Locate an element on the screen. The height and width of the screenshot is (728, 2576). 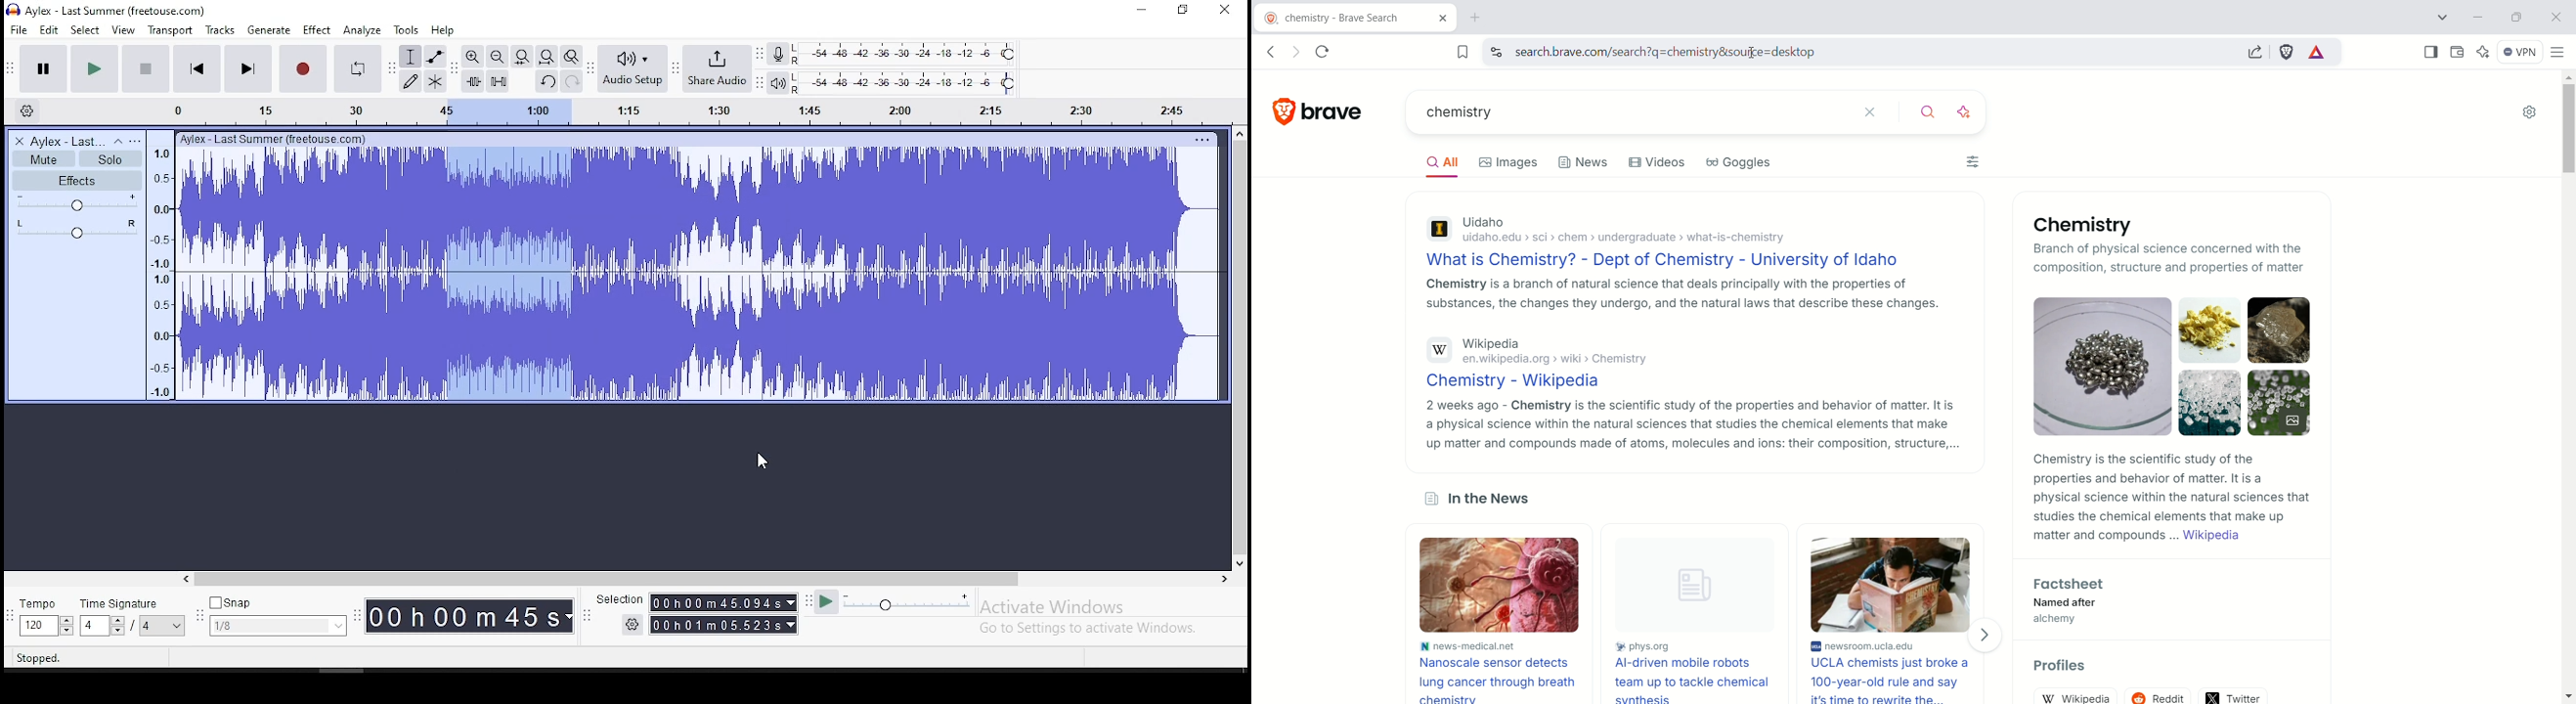
undo is located at coordinates (546, 81).